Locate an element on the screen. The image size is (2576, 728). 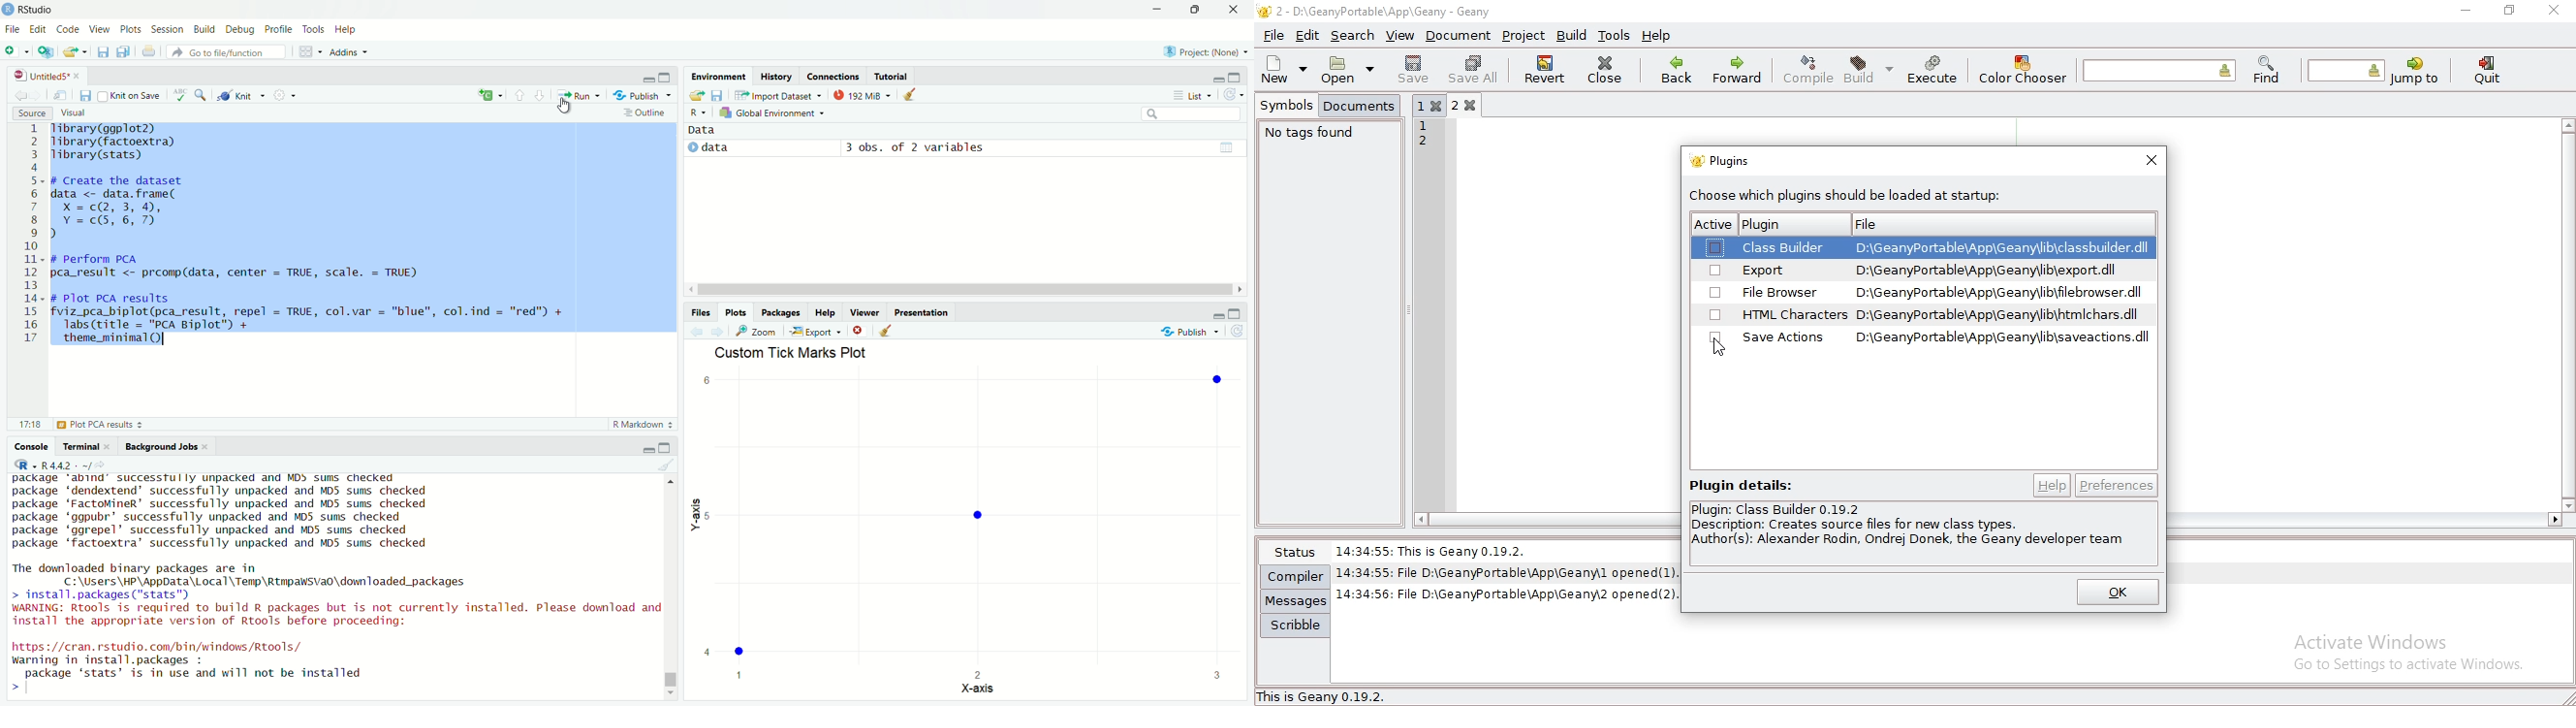
restore window is located at coordinates (2510, 10).